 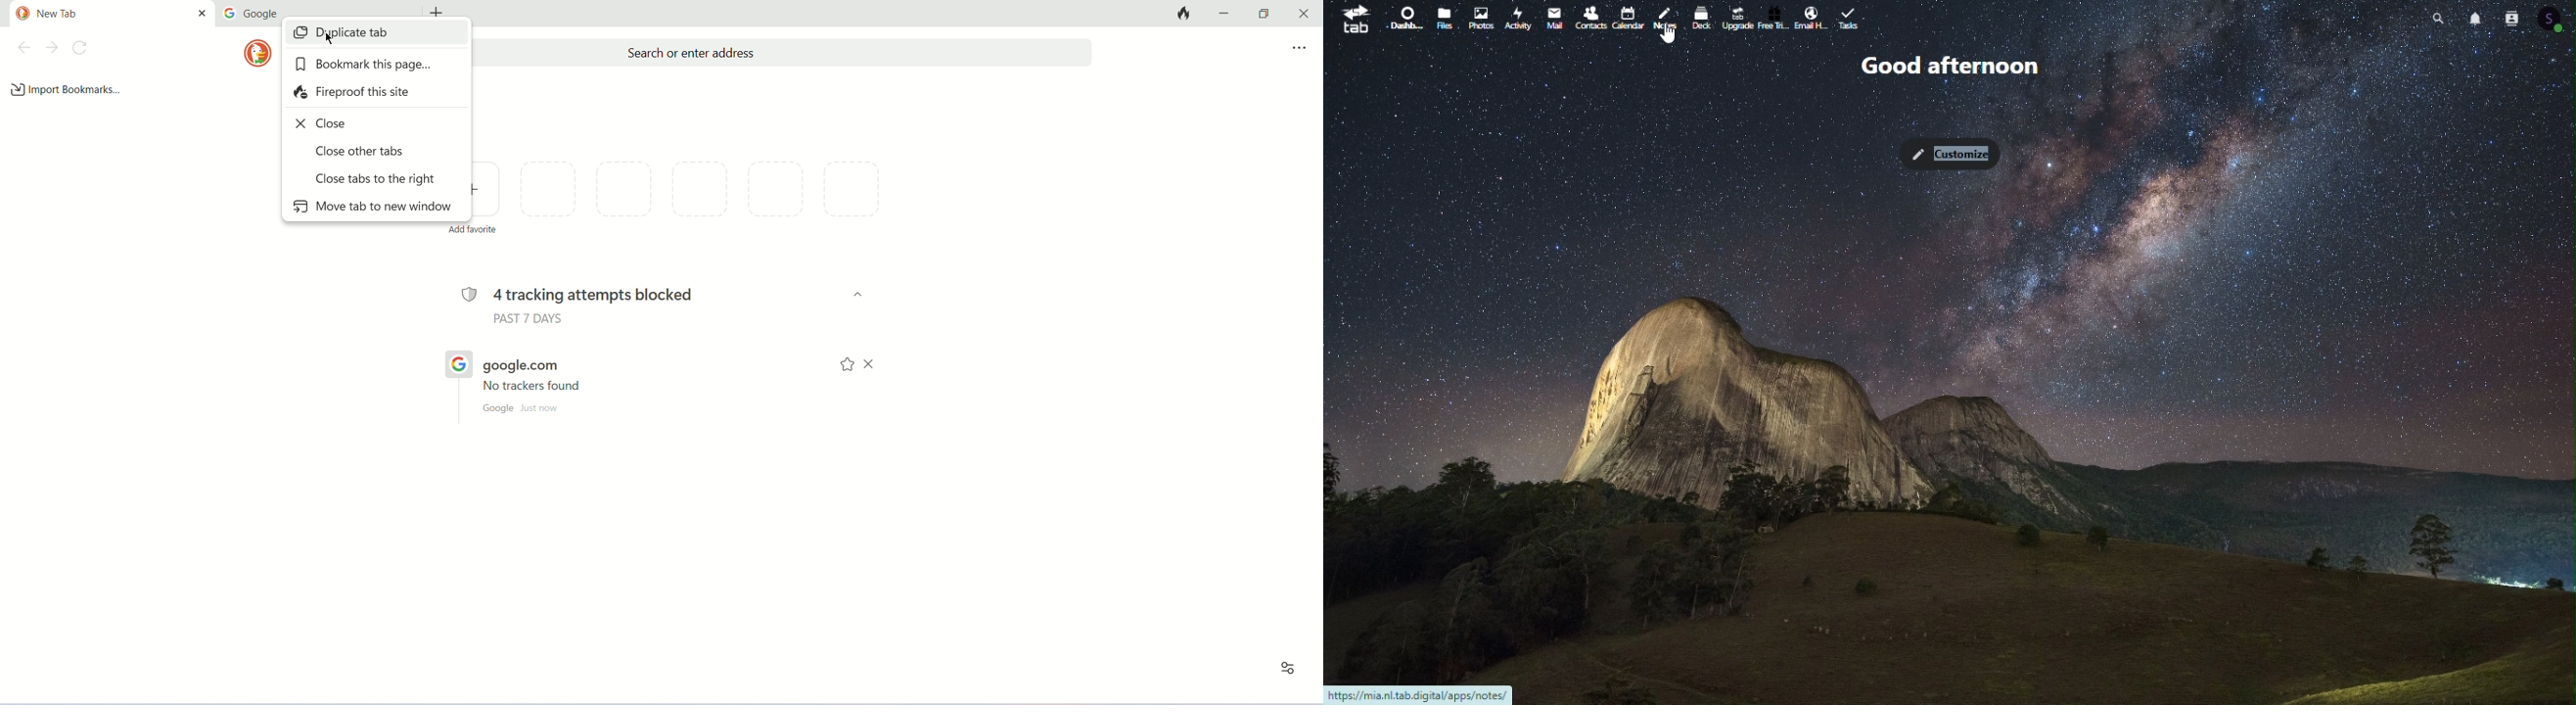 What do you see at coordinates (1624, 16) in the screenshot?
I see `Contacts` at bounding box center [1624, 16].